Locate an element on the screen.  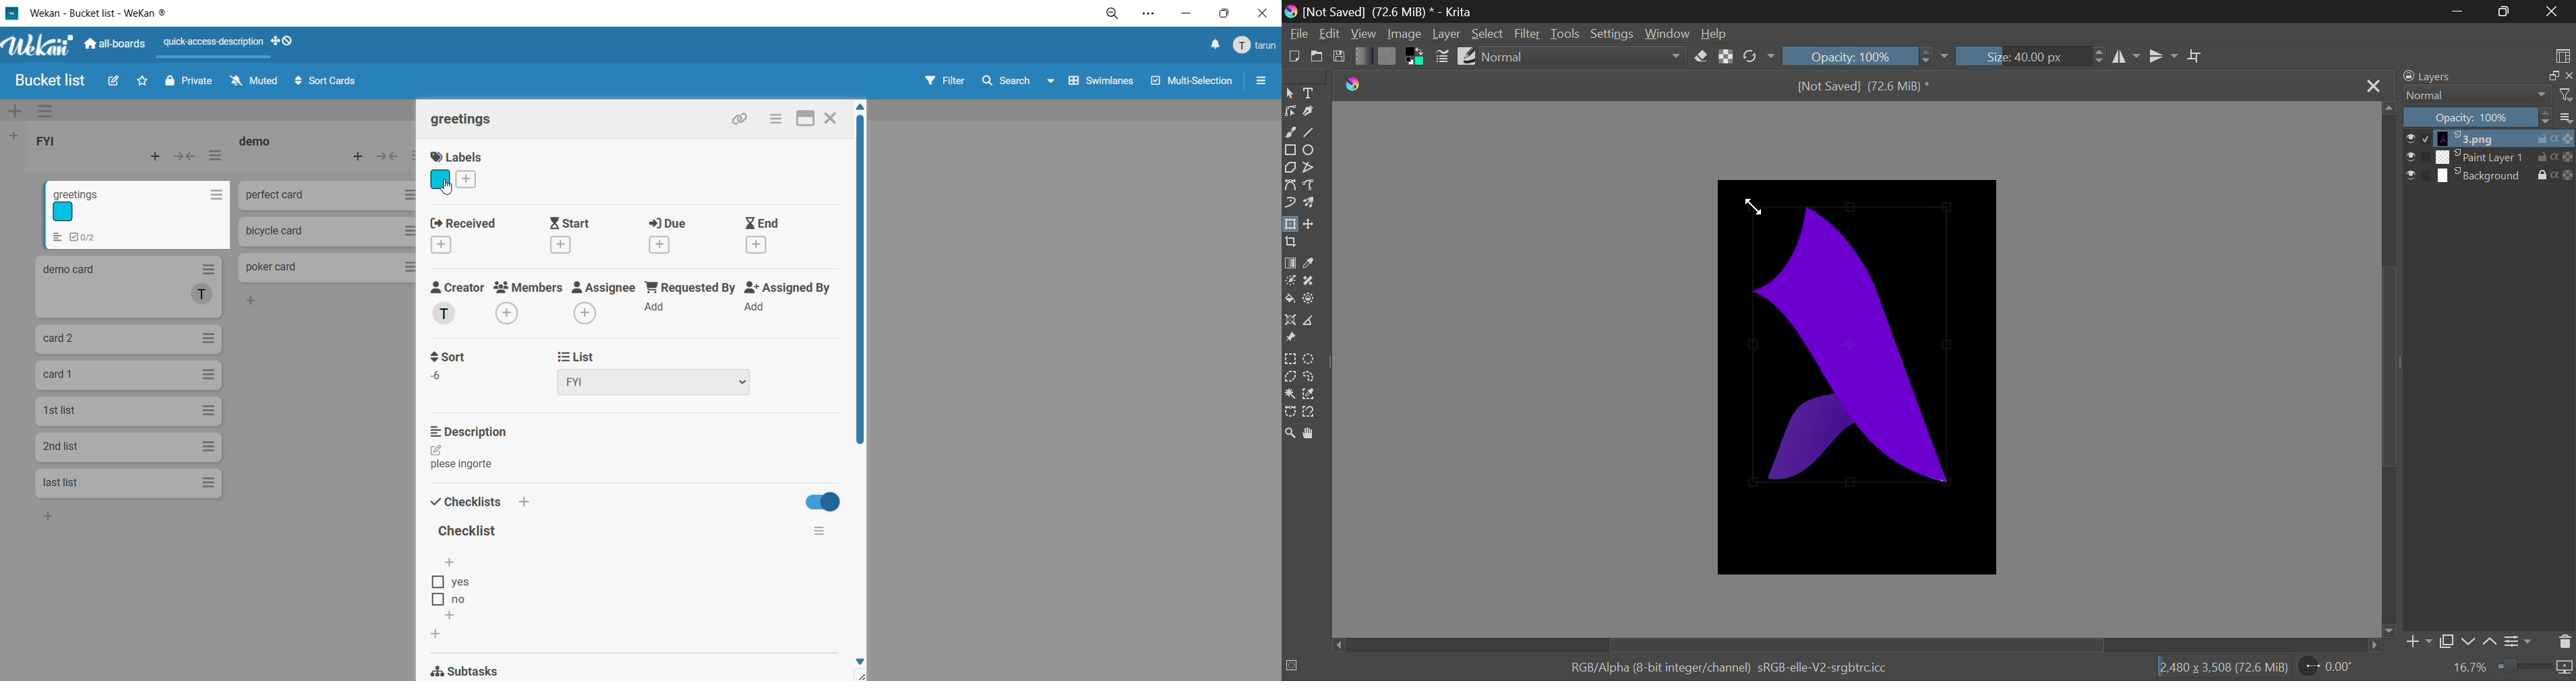
description is located at coordinates (467, 447).